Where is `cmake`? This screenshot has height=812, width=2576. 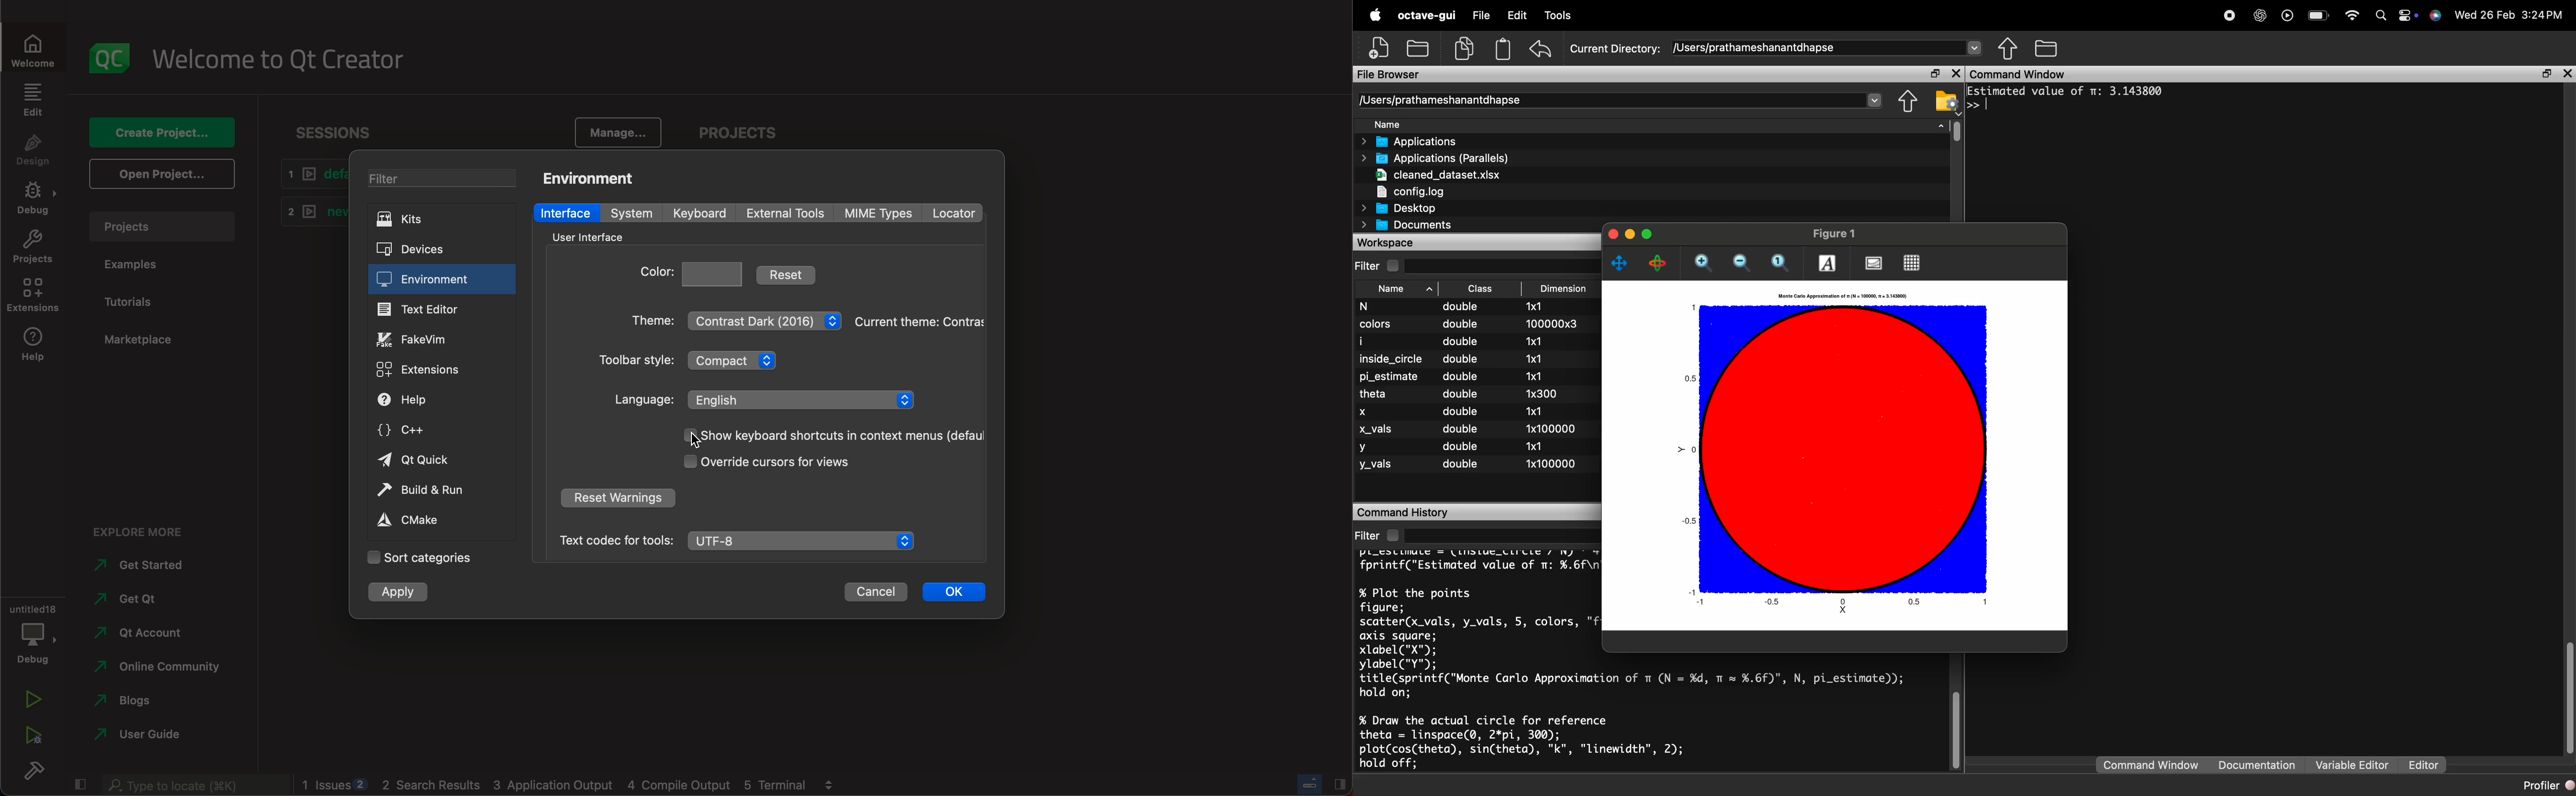 cmake is located at coordinates (423, 521).